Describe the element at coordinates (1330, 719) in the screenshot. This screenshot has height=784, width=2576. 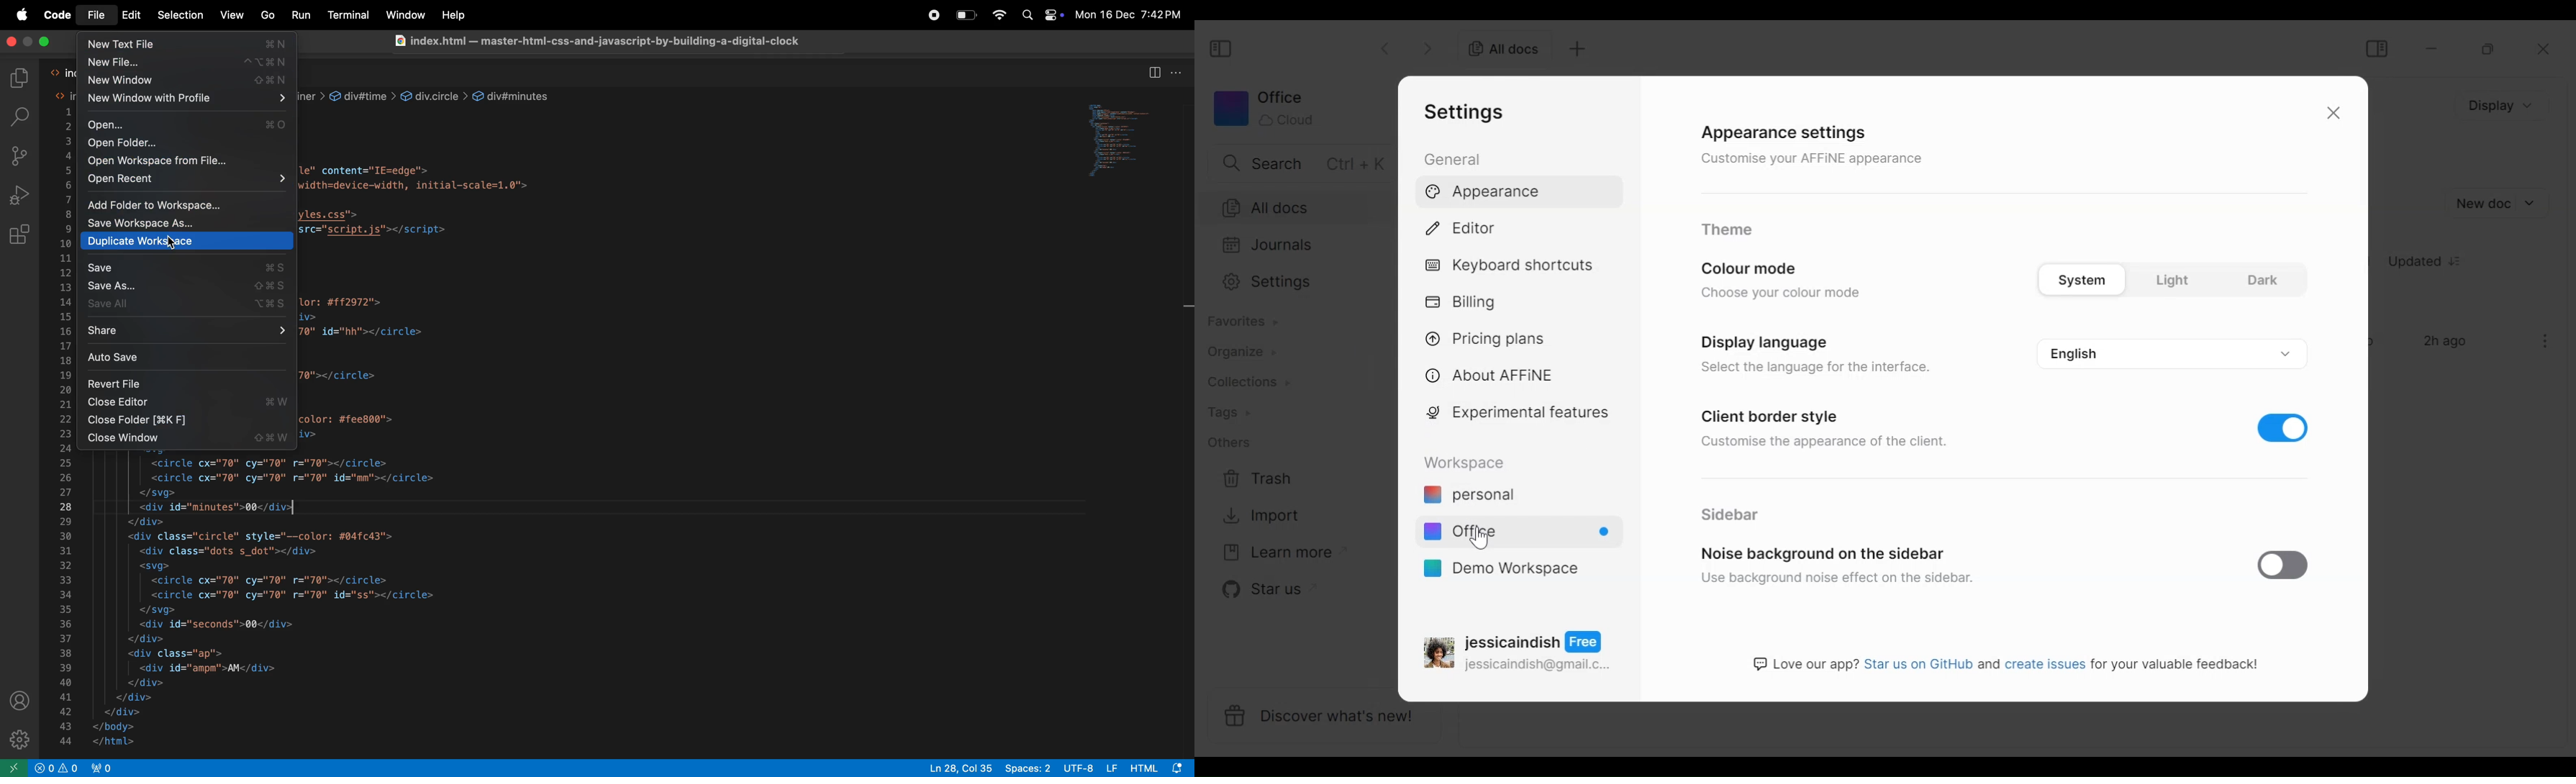
I see `Discover what's new` at that location.